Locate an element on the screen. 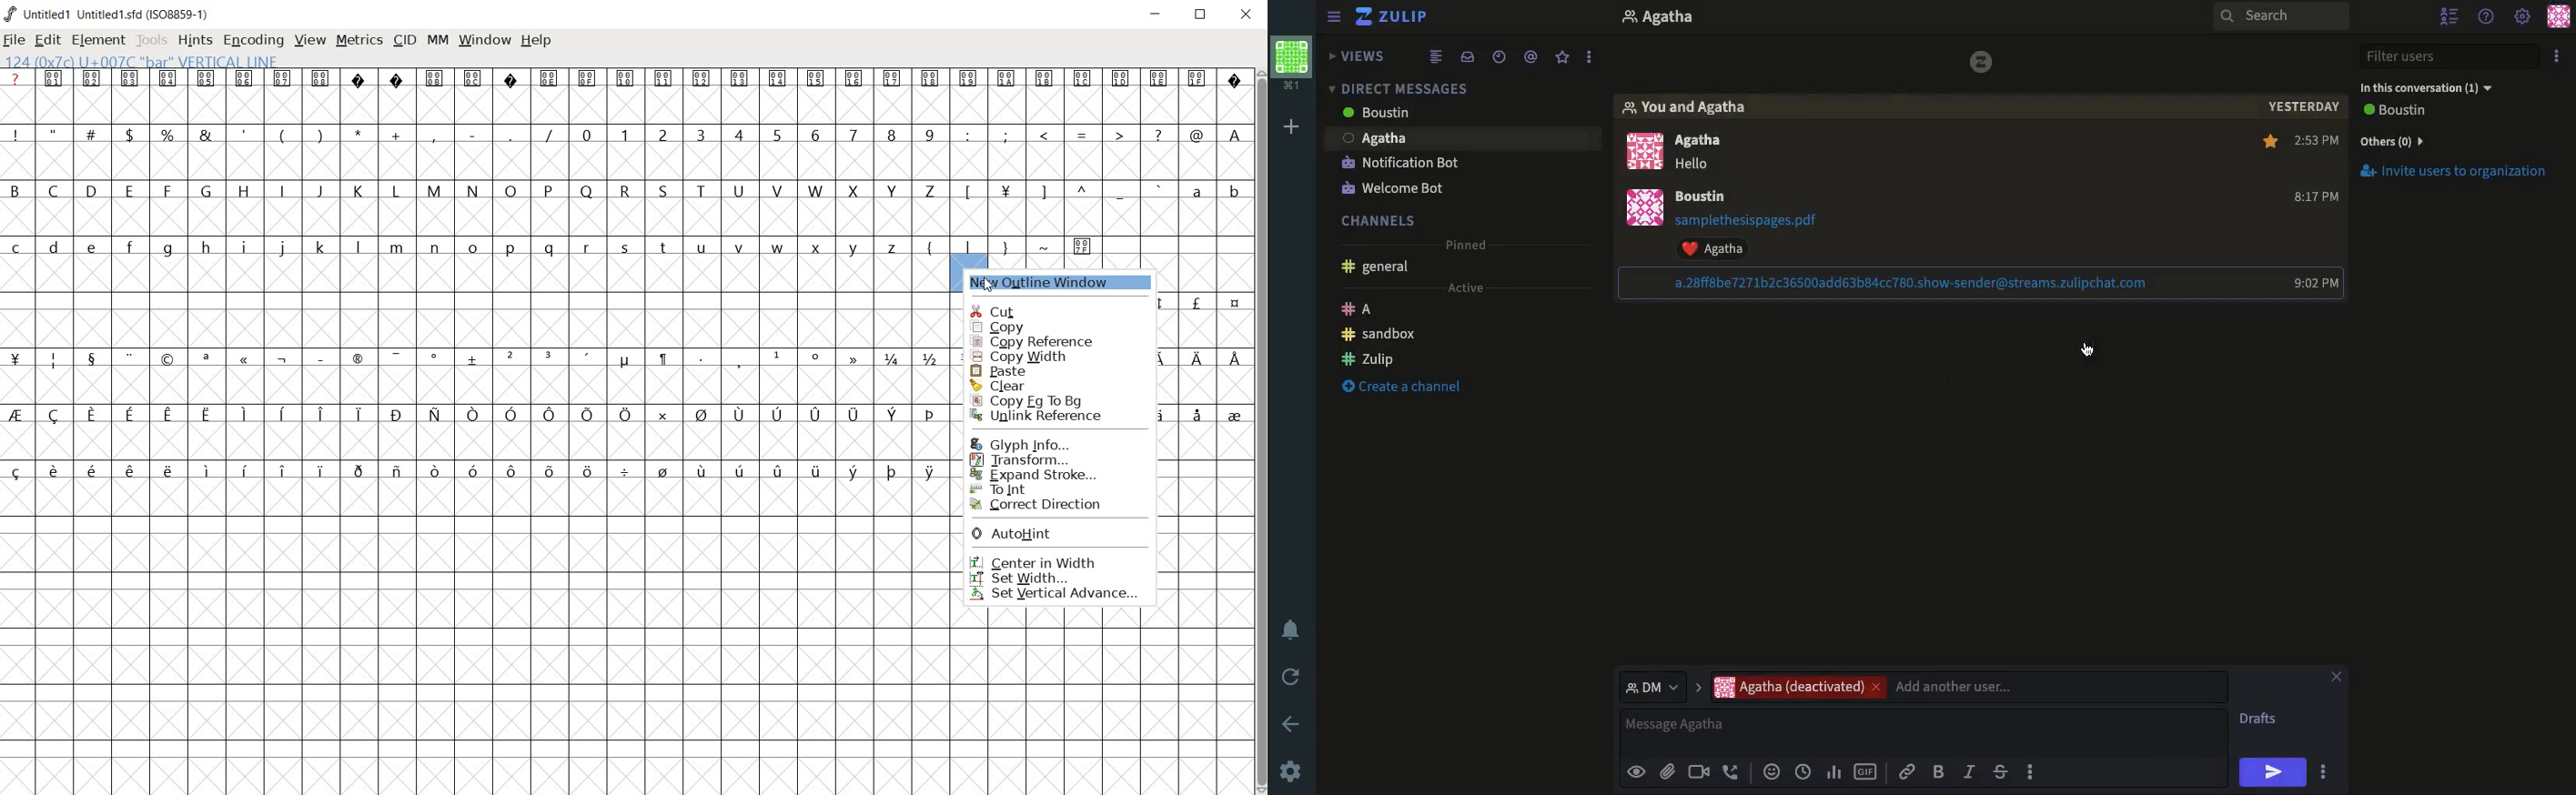 This screenshot has height=812, width=2576. center in width is located at coordinates (1056, 560).